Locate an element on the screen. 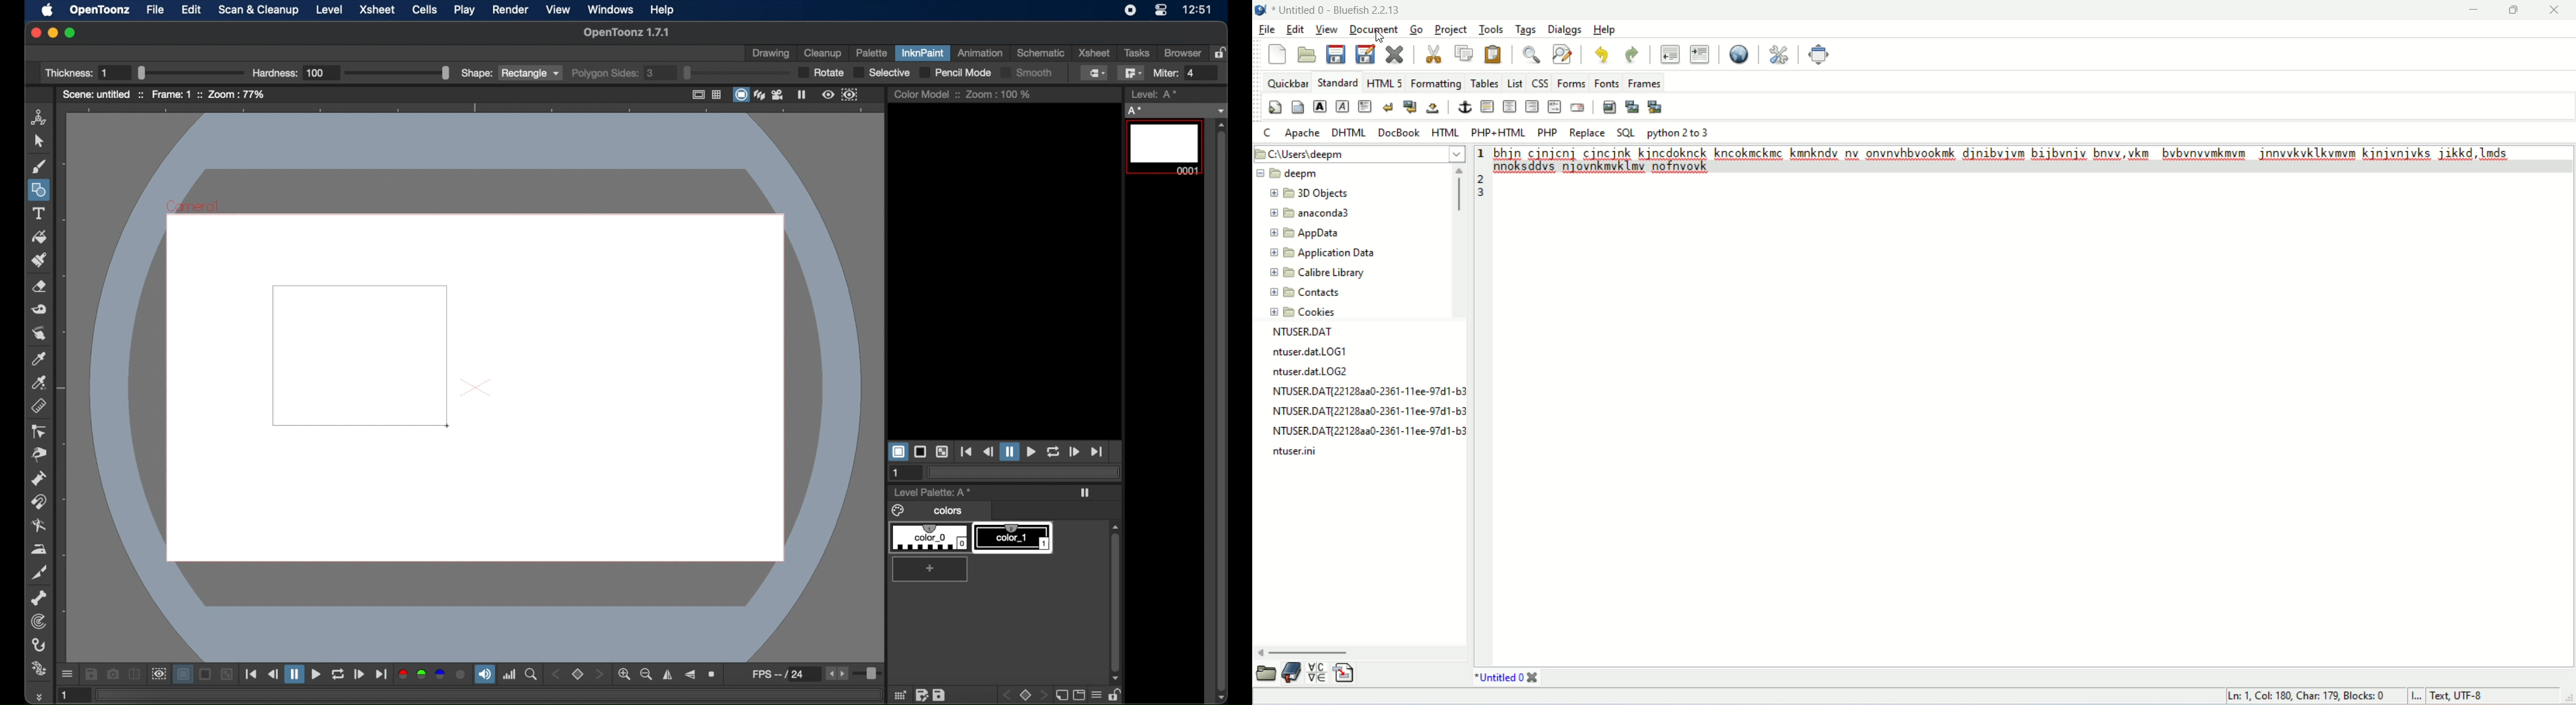 The image size is (2576, 728). edit is located at coordinates (192, 9).